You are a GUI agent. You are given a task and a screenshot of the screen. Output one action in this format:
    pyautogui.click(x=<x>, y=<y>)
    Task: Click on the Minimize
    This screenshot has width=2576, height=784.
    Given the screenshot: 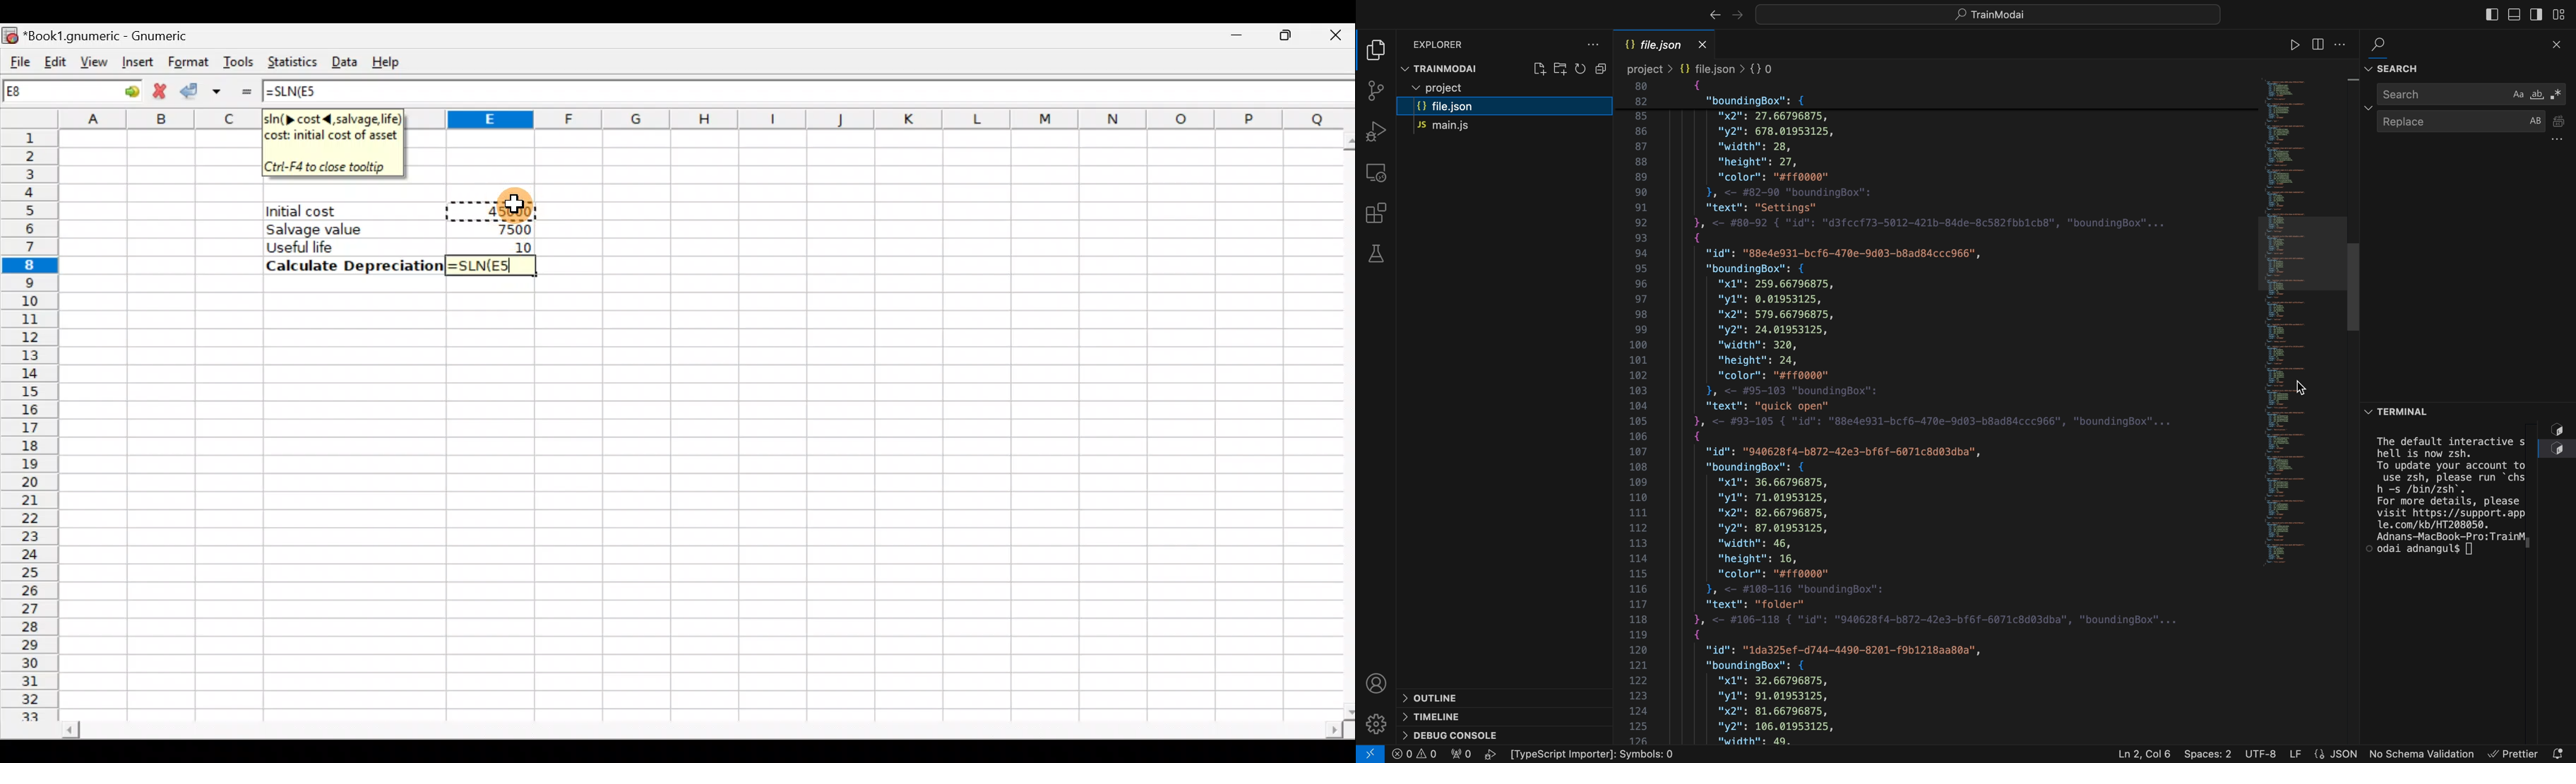 What is the action you would take?
    pyautogui.click(x=1234, y=40)
    